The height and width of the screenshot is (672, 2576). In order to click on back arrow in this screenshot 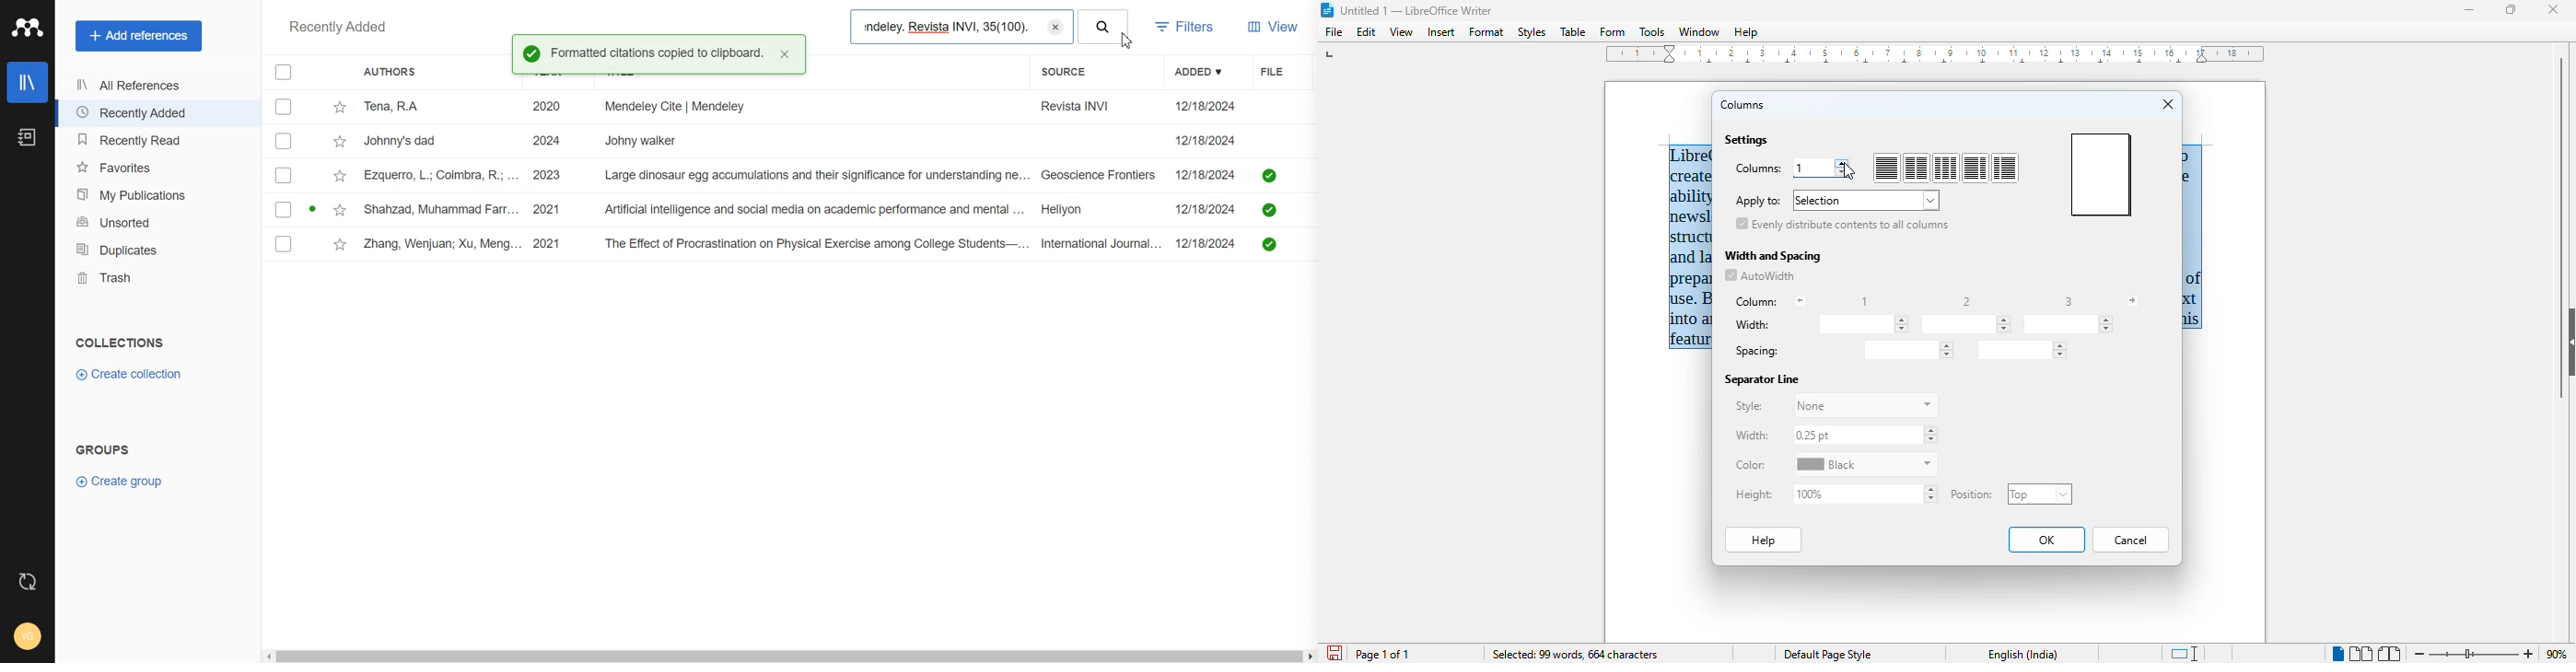, I will do `click(1801, 301)`.